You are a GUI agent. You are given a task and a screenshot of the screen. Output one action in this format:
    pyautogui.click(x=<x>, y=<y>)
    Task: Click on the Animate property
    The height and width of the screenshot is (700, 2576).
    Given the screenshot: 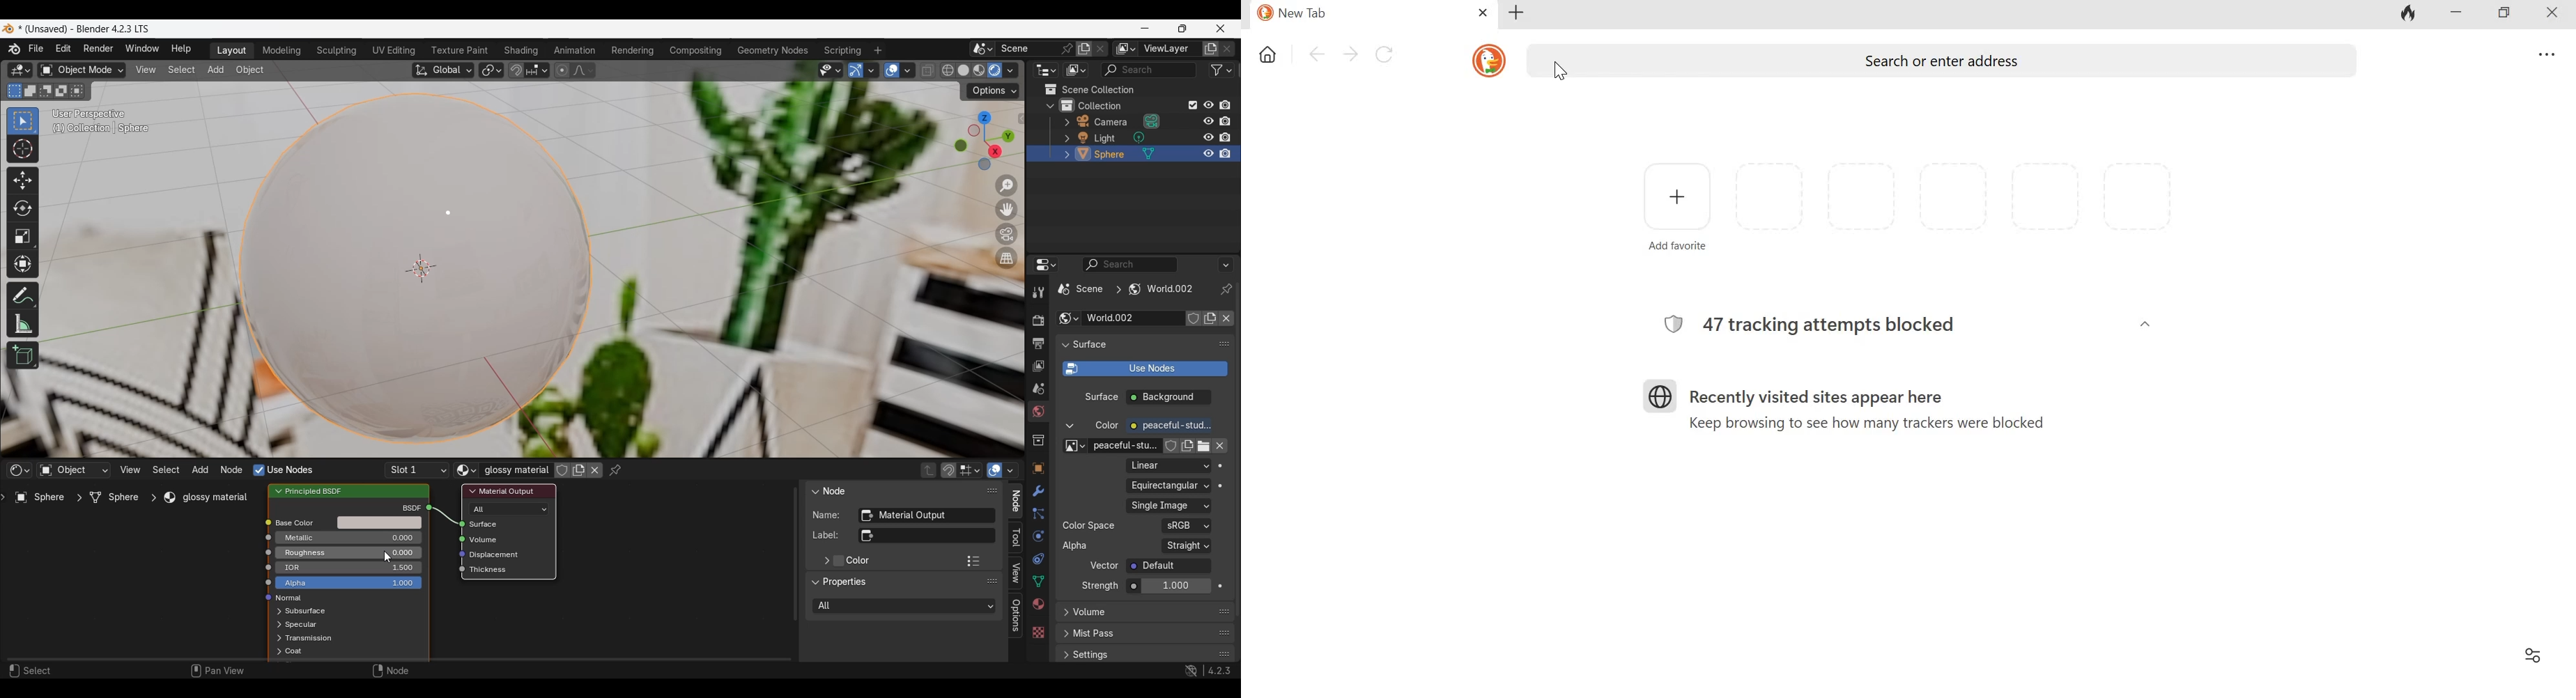 What is the action you would take?
    pyautogui.click(x=1221, y=486)
    